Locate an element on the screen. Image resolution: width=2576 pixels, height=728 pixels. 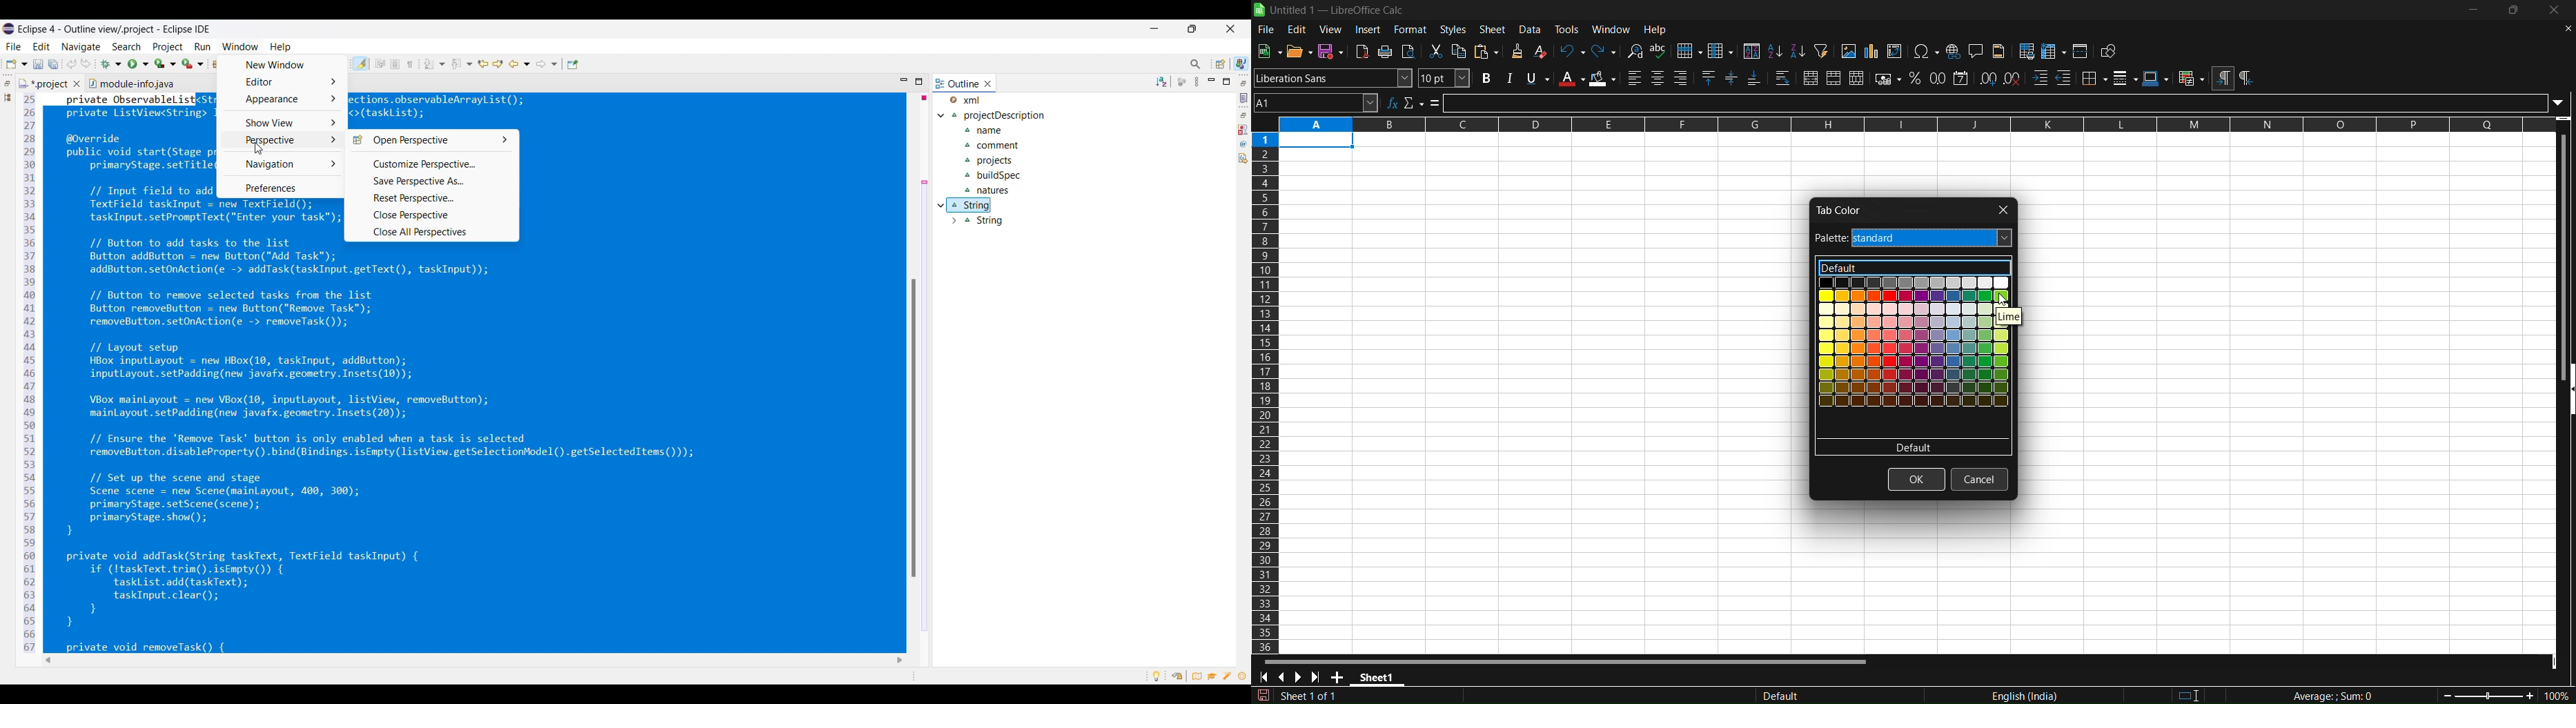
default is located at coordinates (1912, 268).